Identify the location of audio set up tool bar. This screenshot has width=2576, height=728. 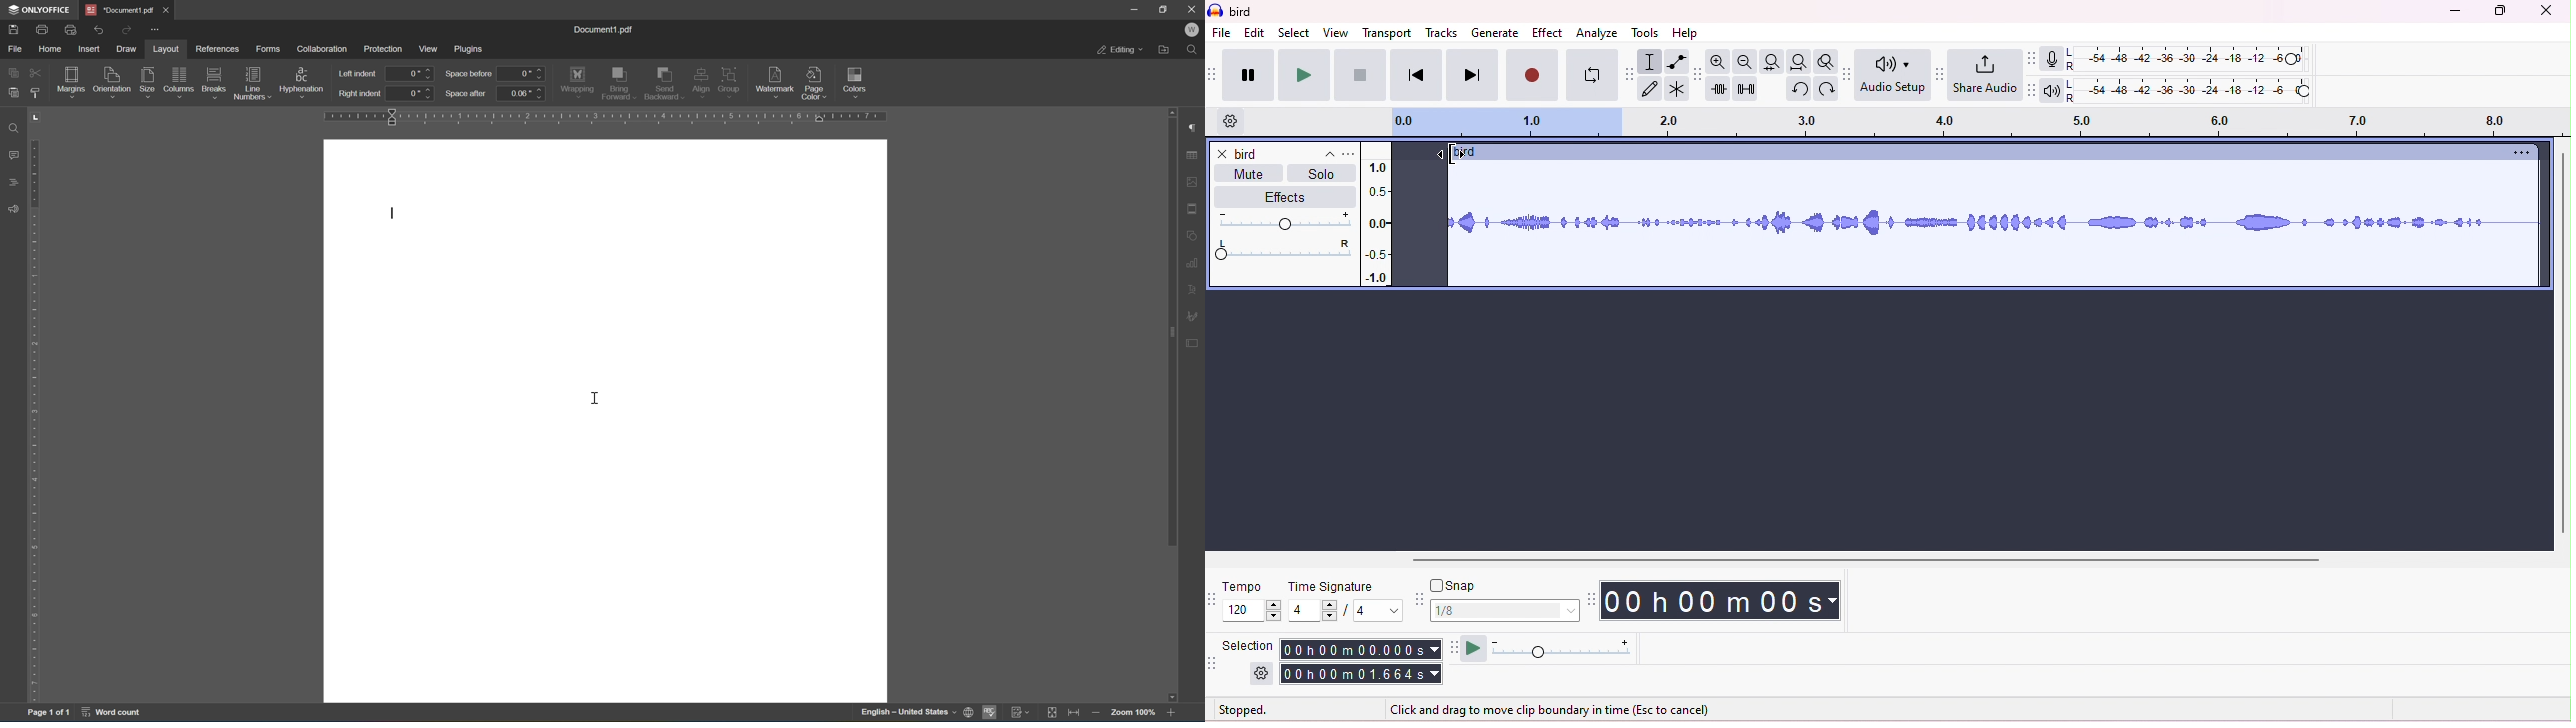
(1849, 72).